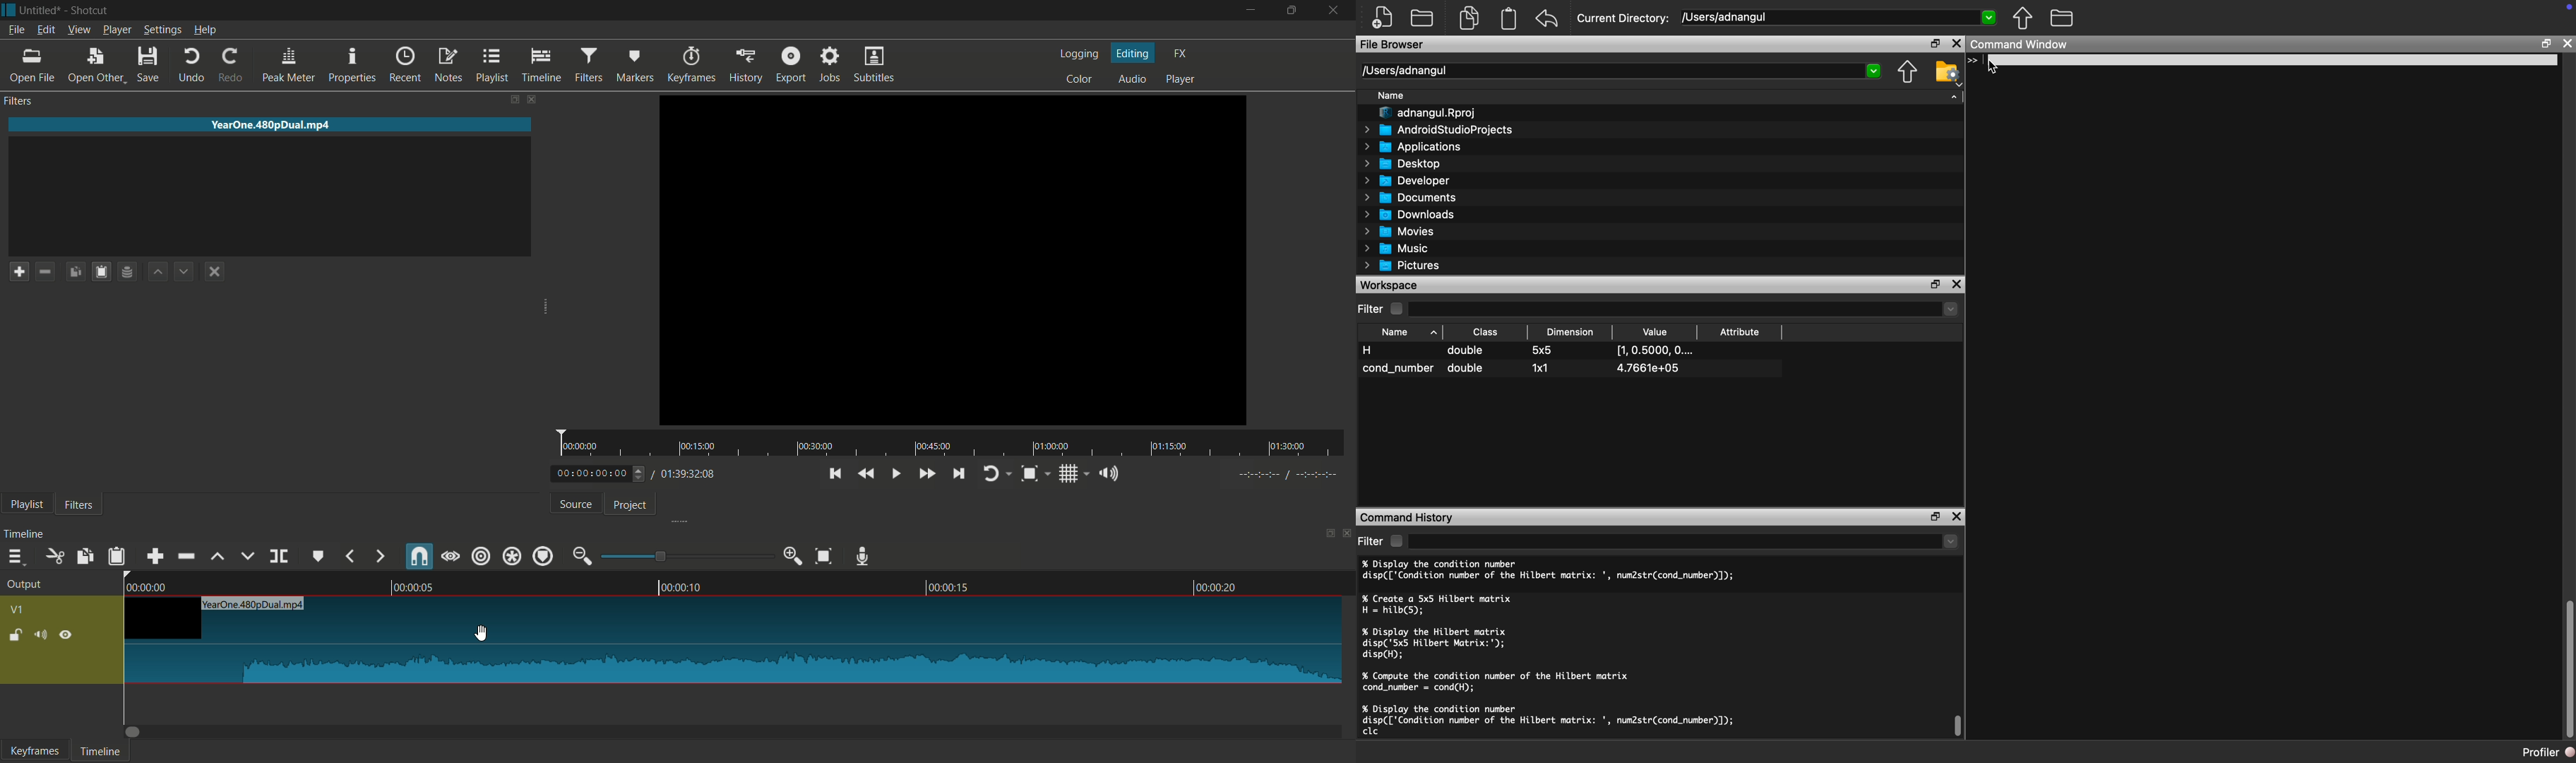 The image size is (2576, 784). I want to click on toggle zoom, so click(1030, 474).